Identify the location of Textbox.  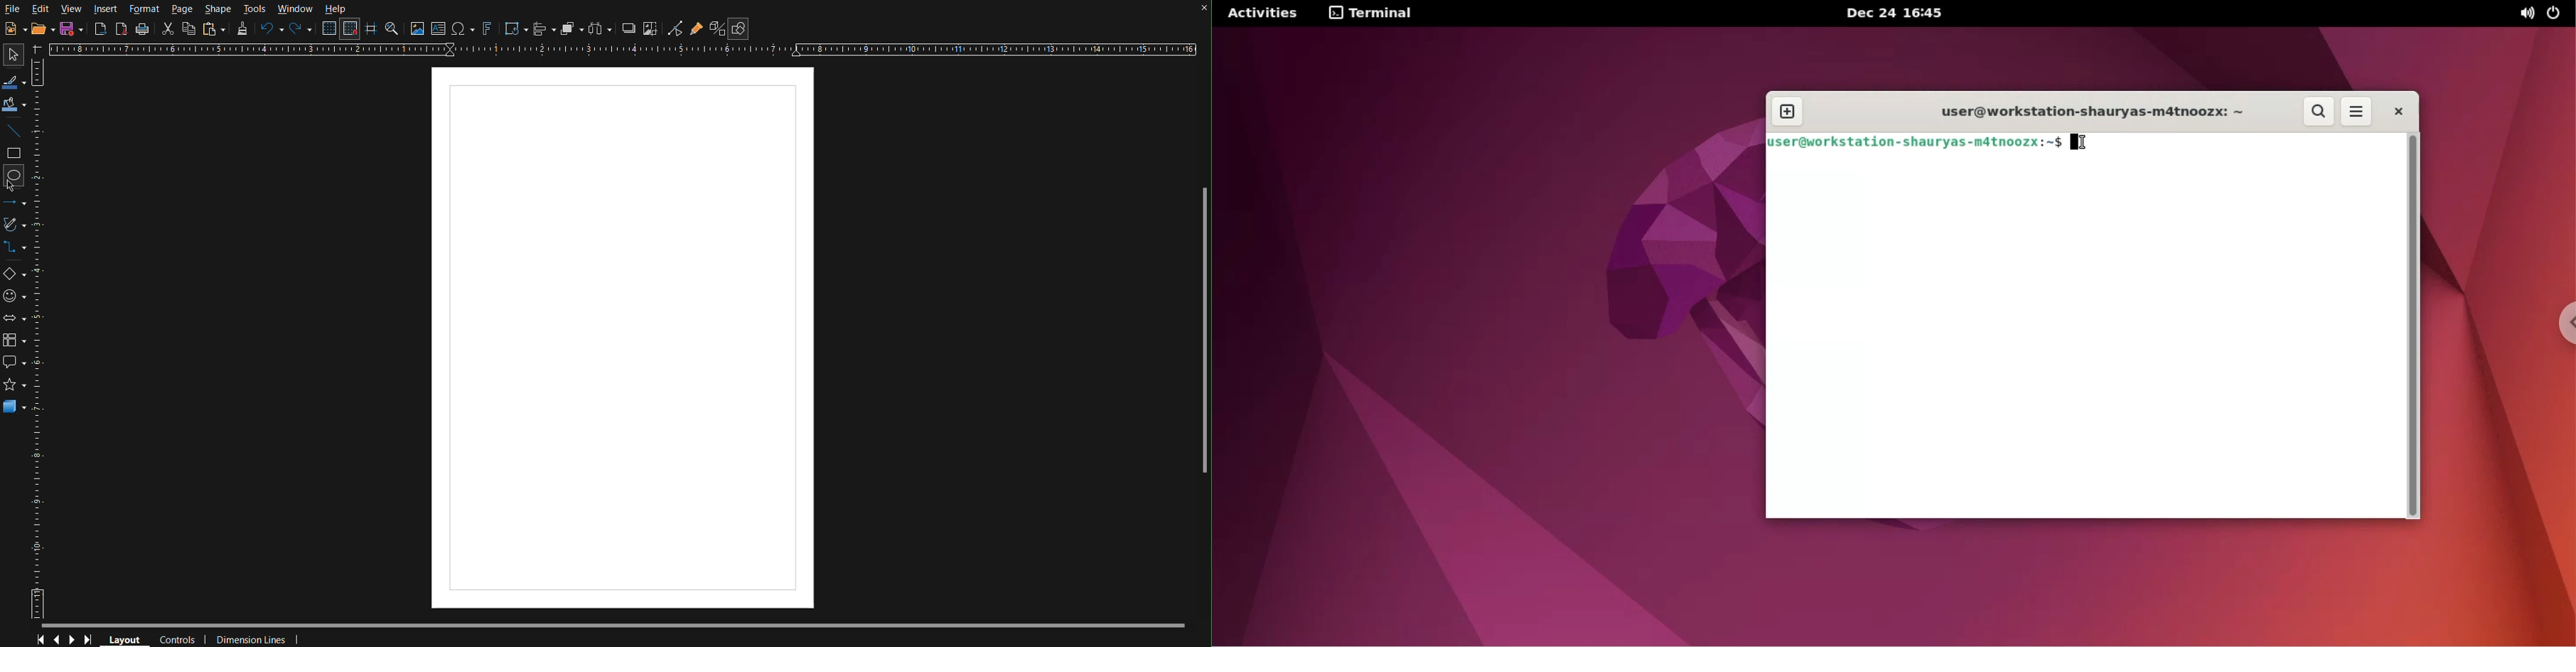
(440, 28).